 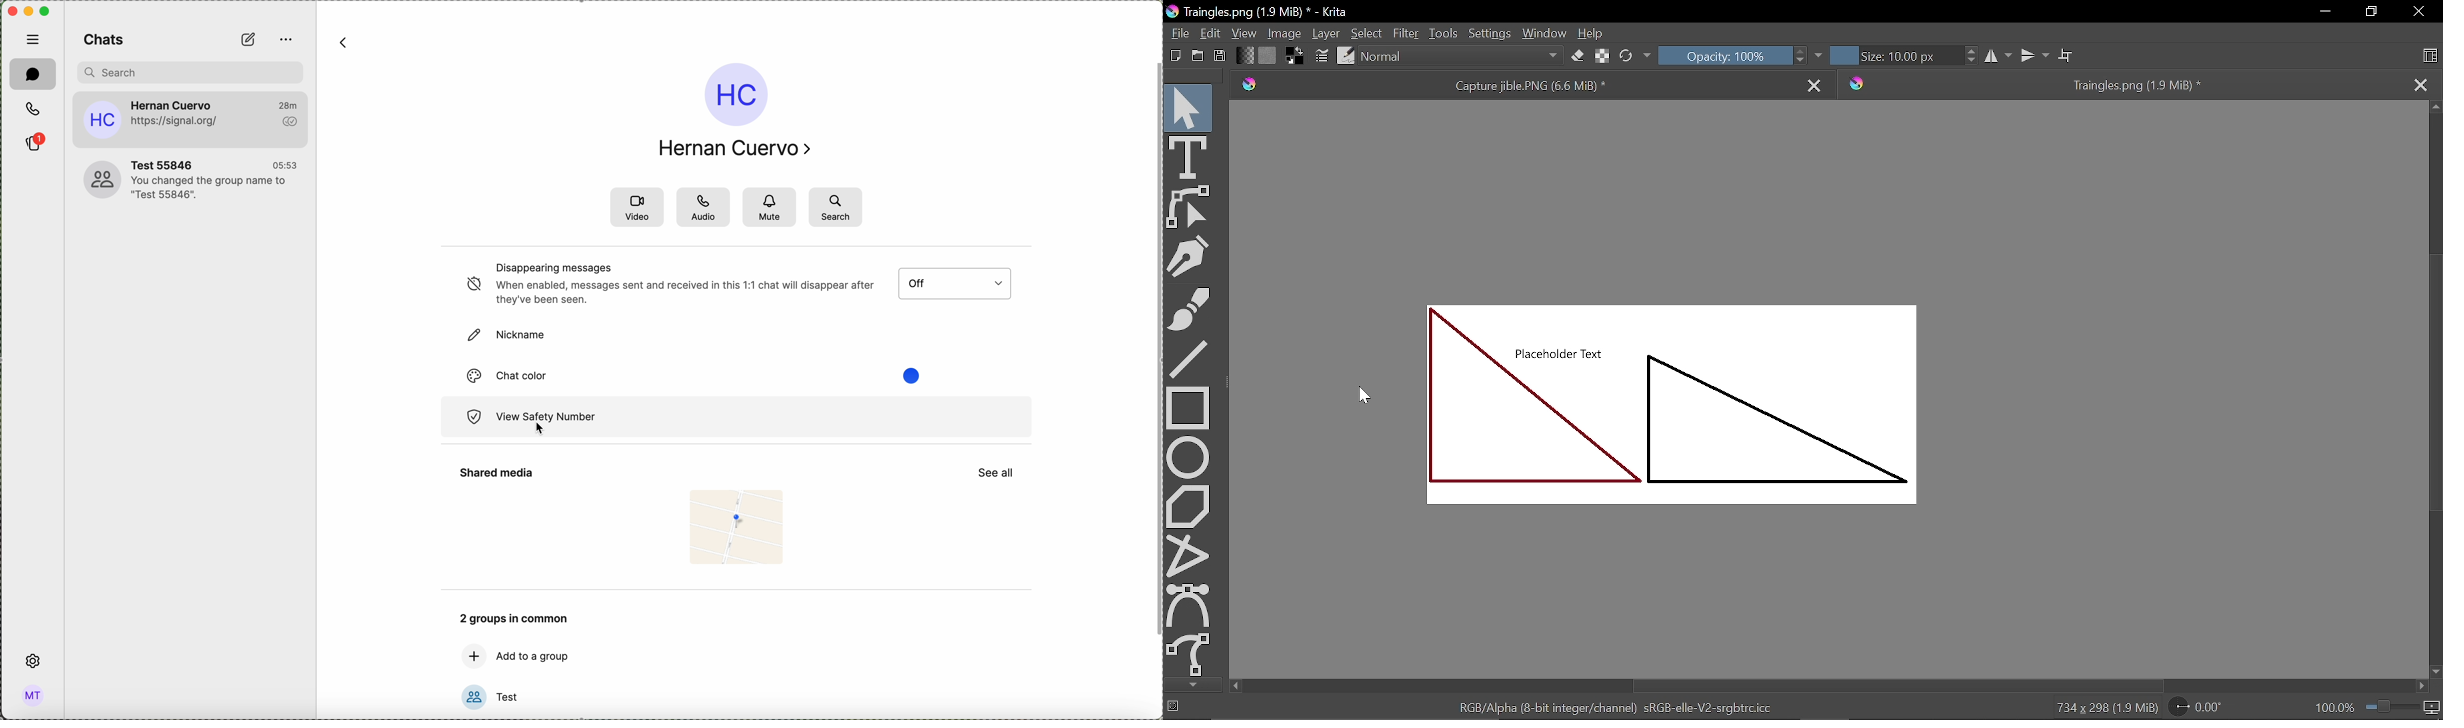 I want to click on 05:53, so click(x=285, y=163).